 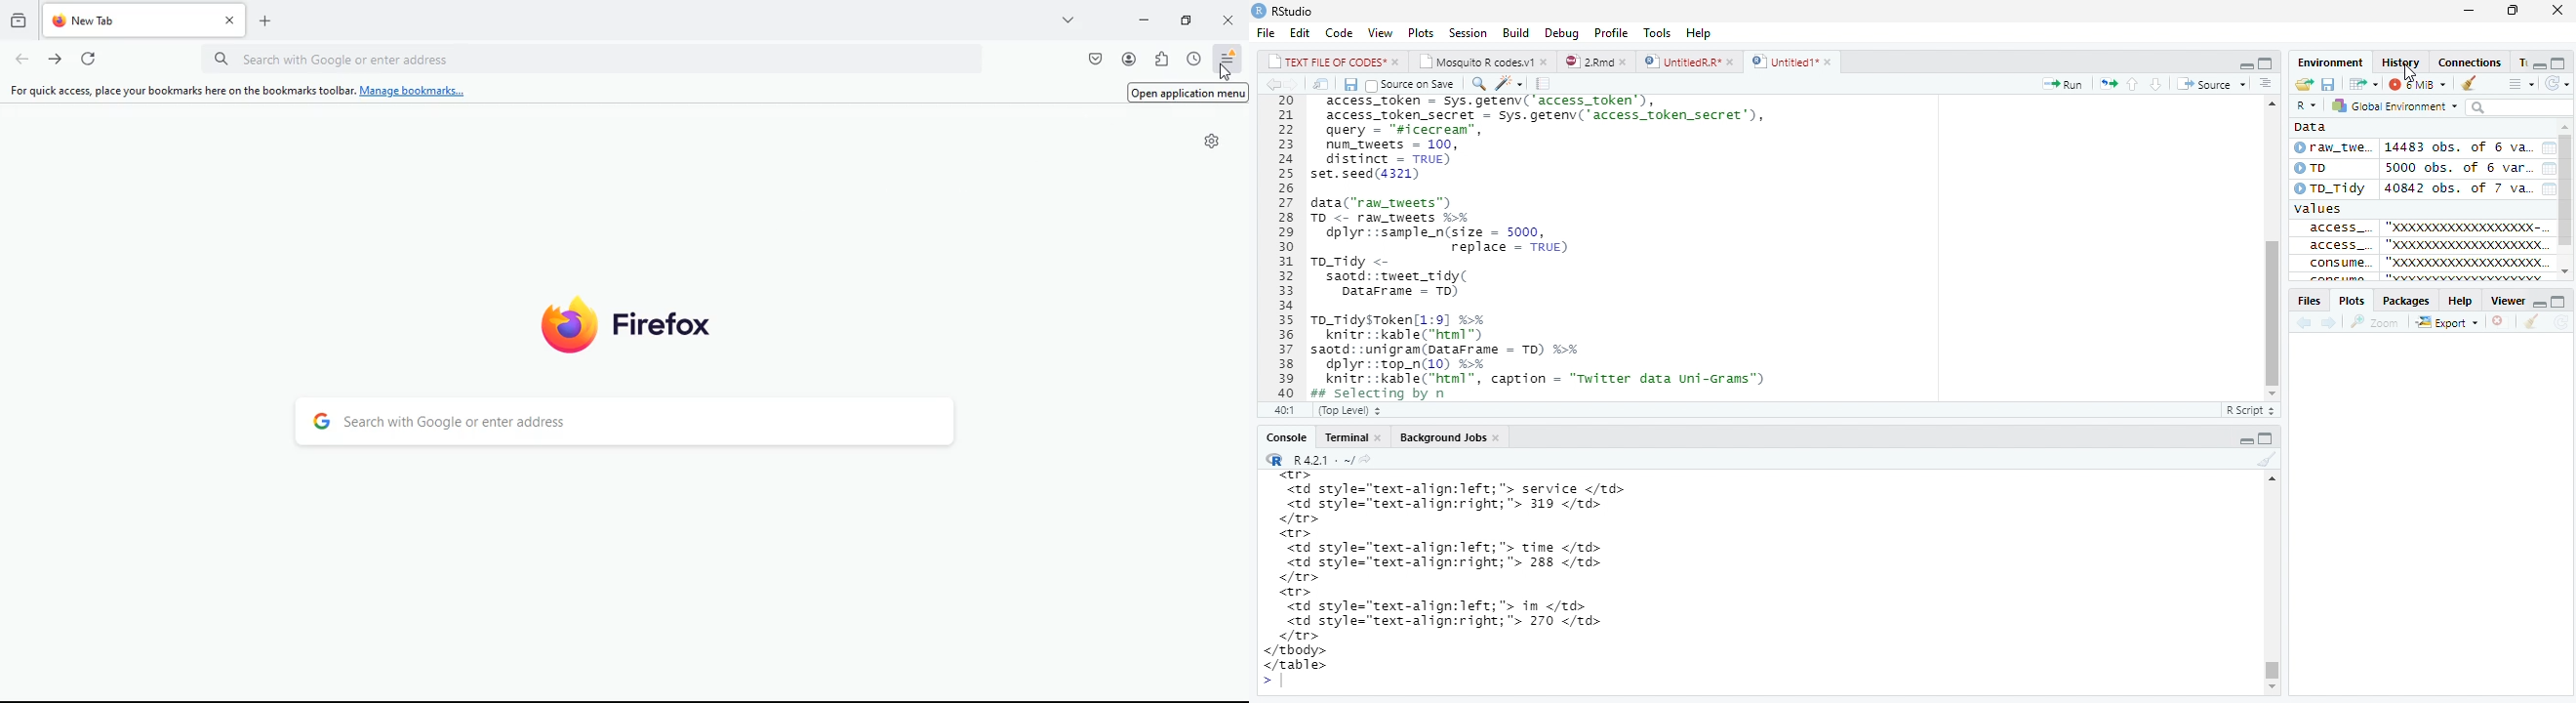 What do you see at coordinates (2248, 410) in the screenshot?
I see `R Script ` at bounding box center [2248, 410].